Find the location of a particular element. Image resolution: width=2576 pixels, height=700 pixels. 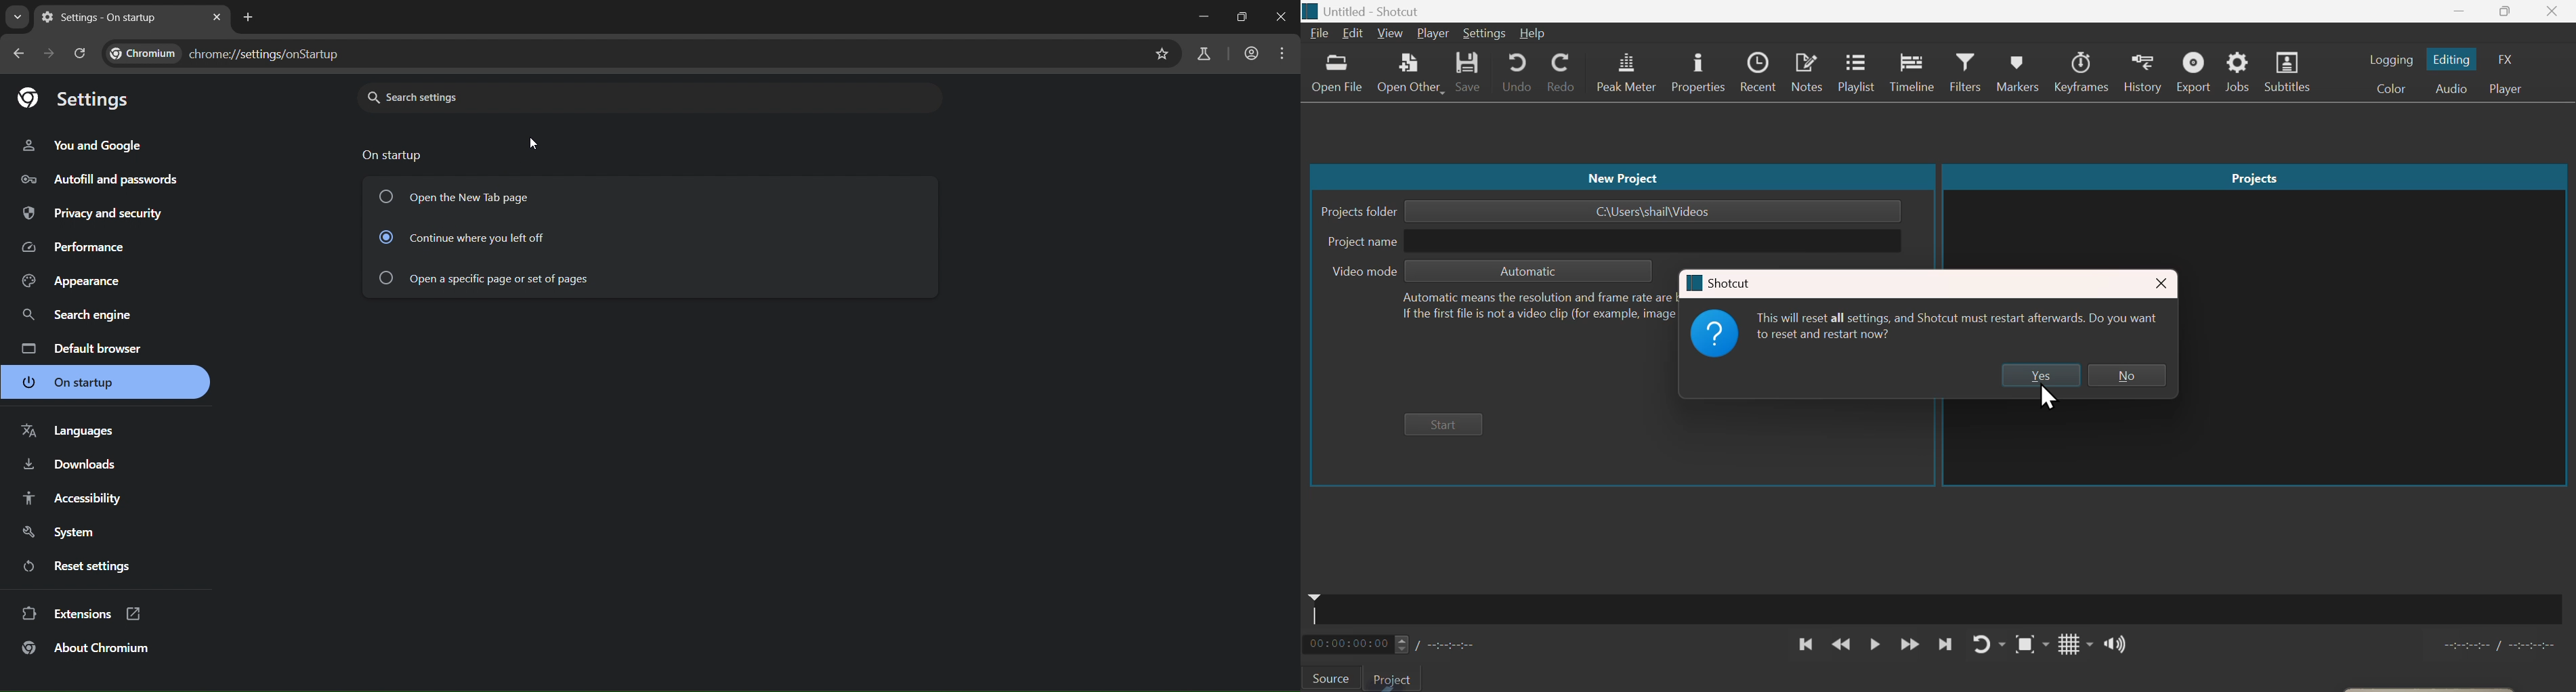

close is located at coordinates (2555, 11).